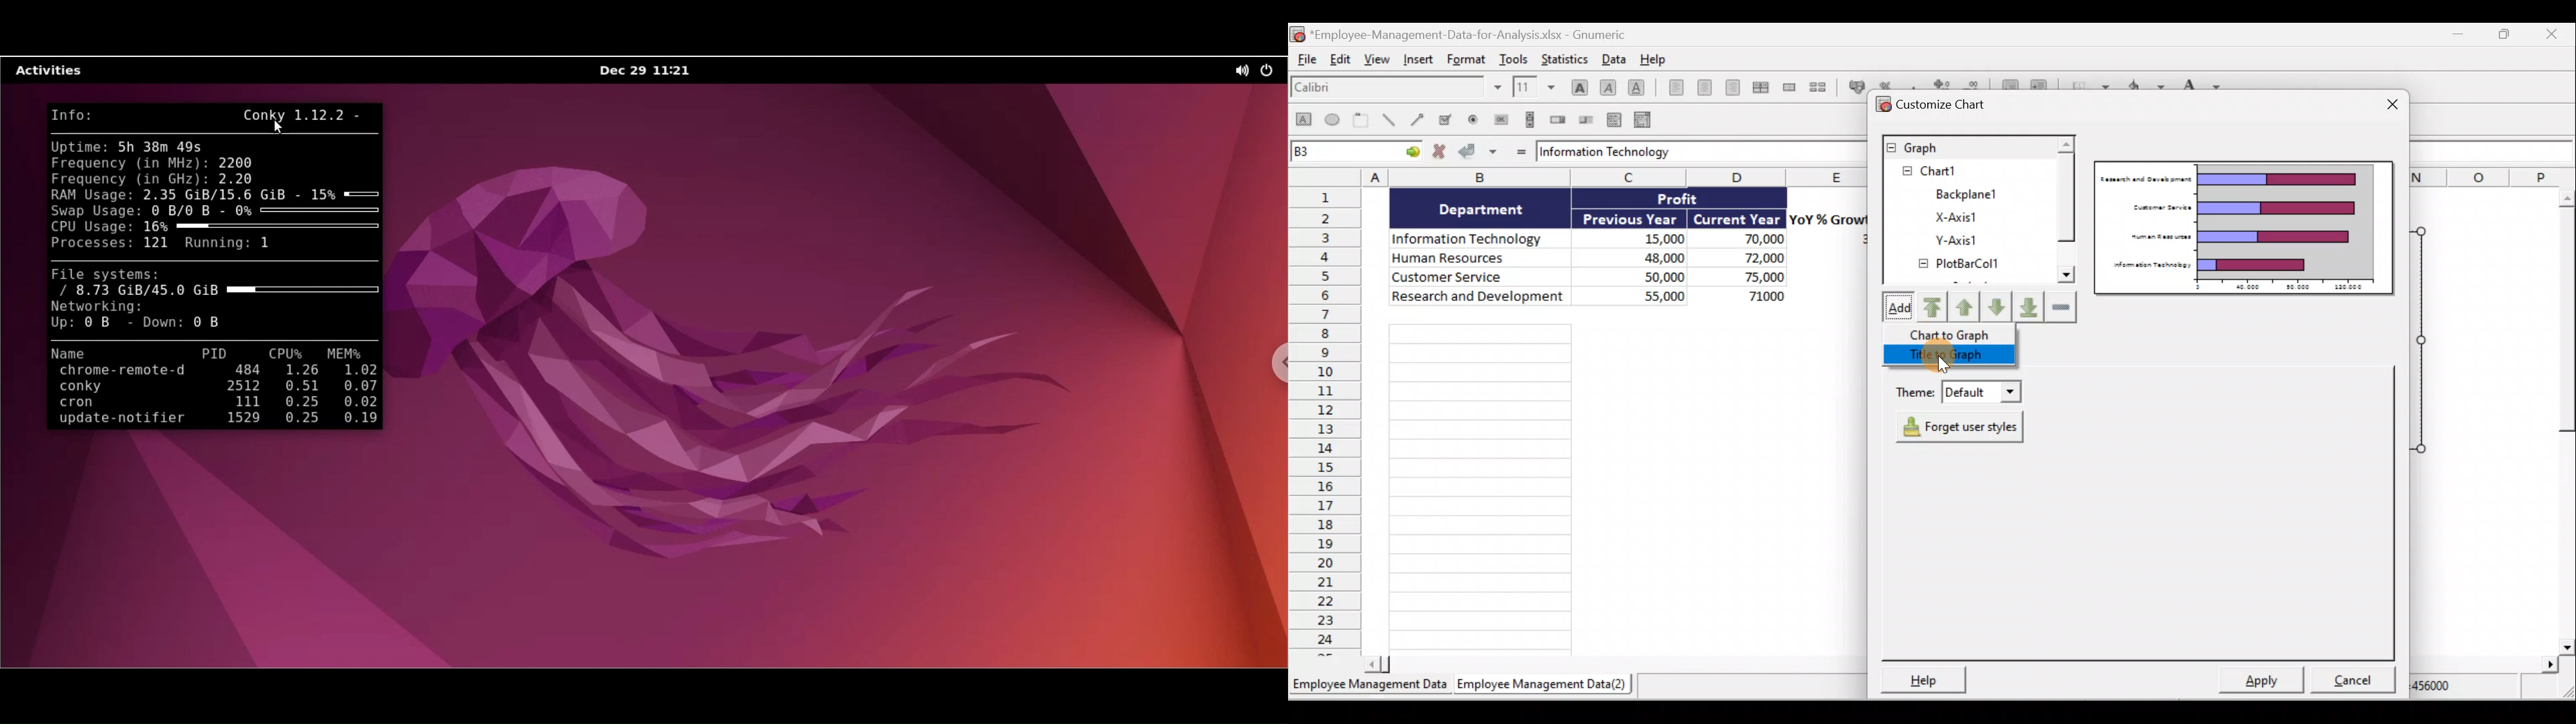 Image resolution: width=2576 pixels, height=728 pixels. What do you see at coordinates (2266, 680) in the screenshot?
I see `Apply` at bounding box center [2266, 680].